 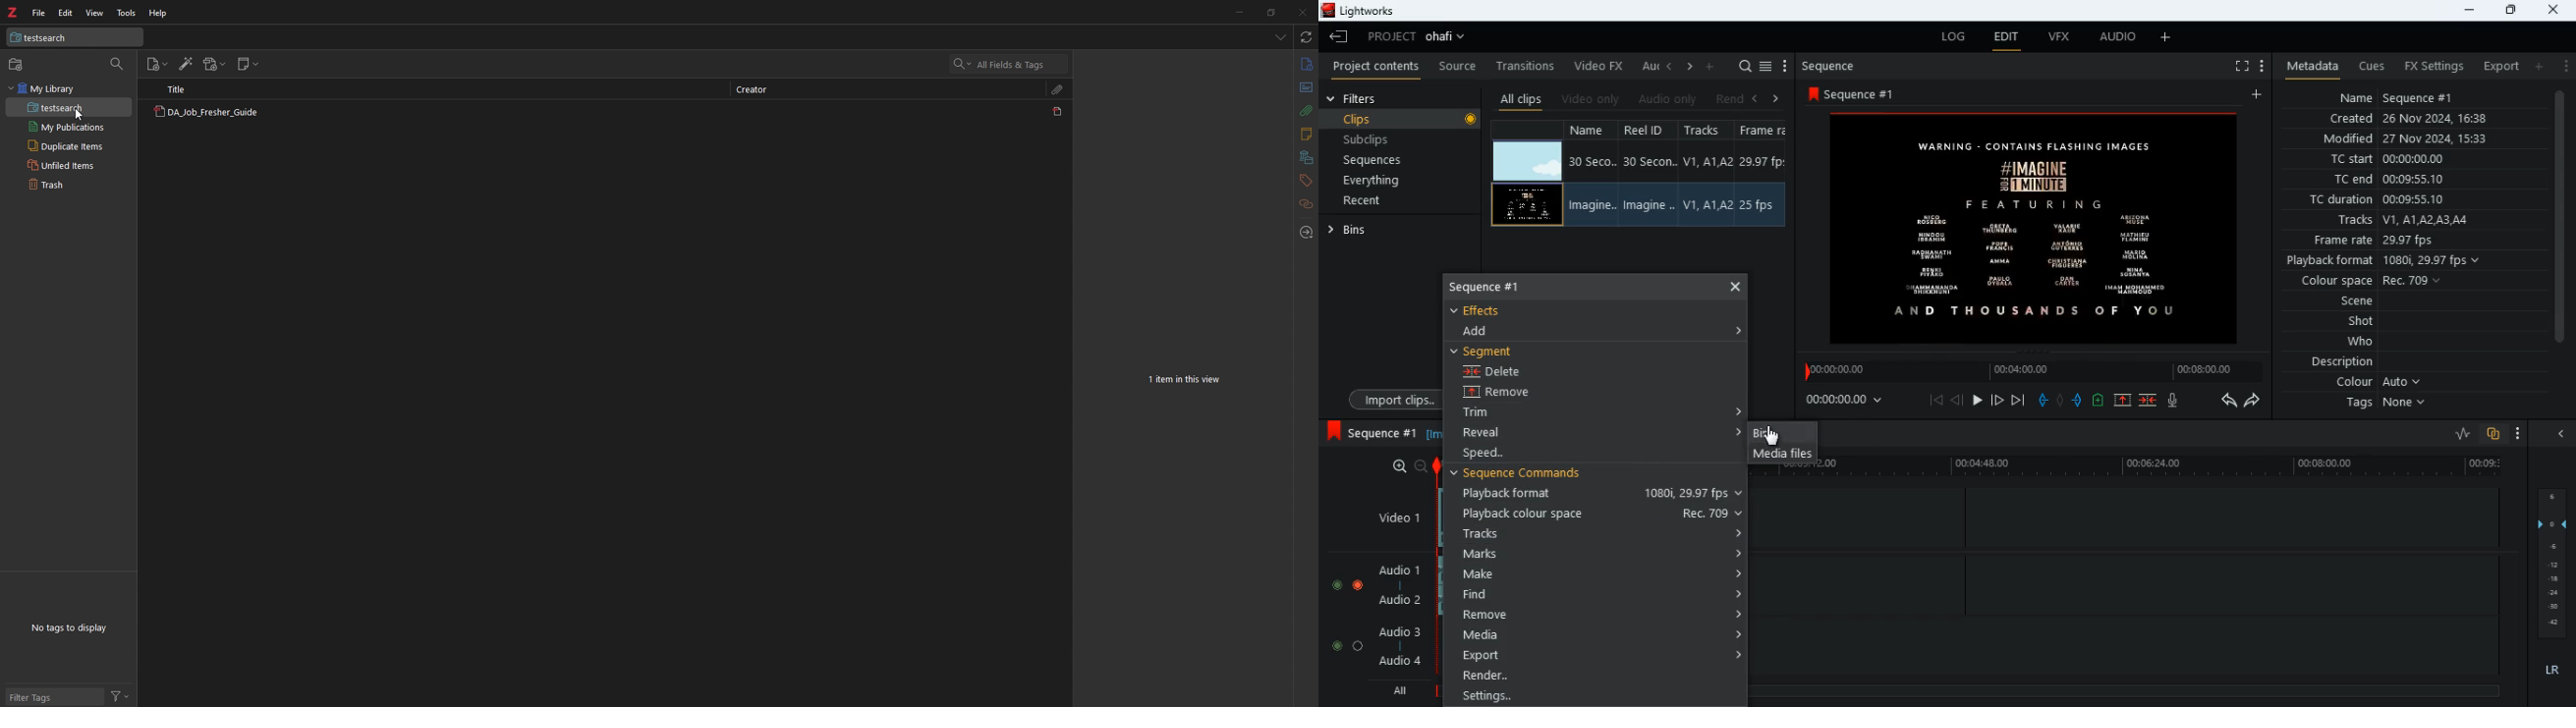 What do you see at coordinates (2467, 11) in the screenshot?
I see `minimize` at bounding box center [2467, 11].